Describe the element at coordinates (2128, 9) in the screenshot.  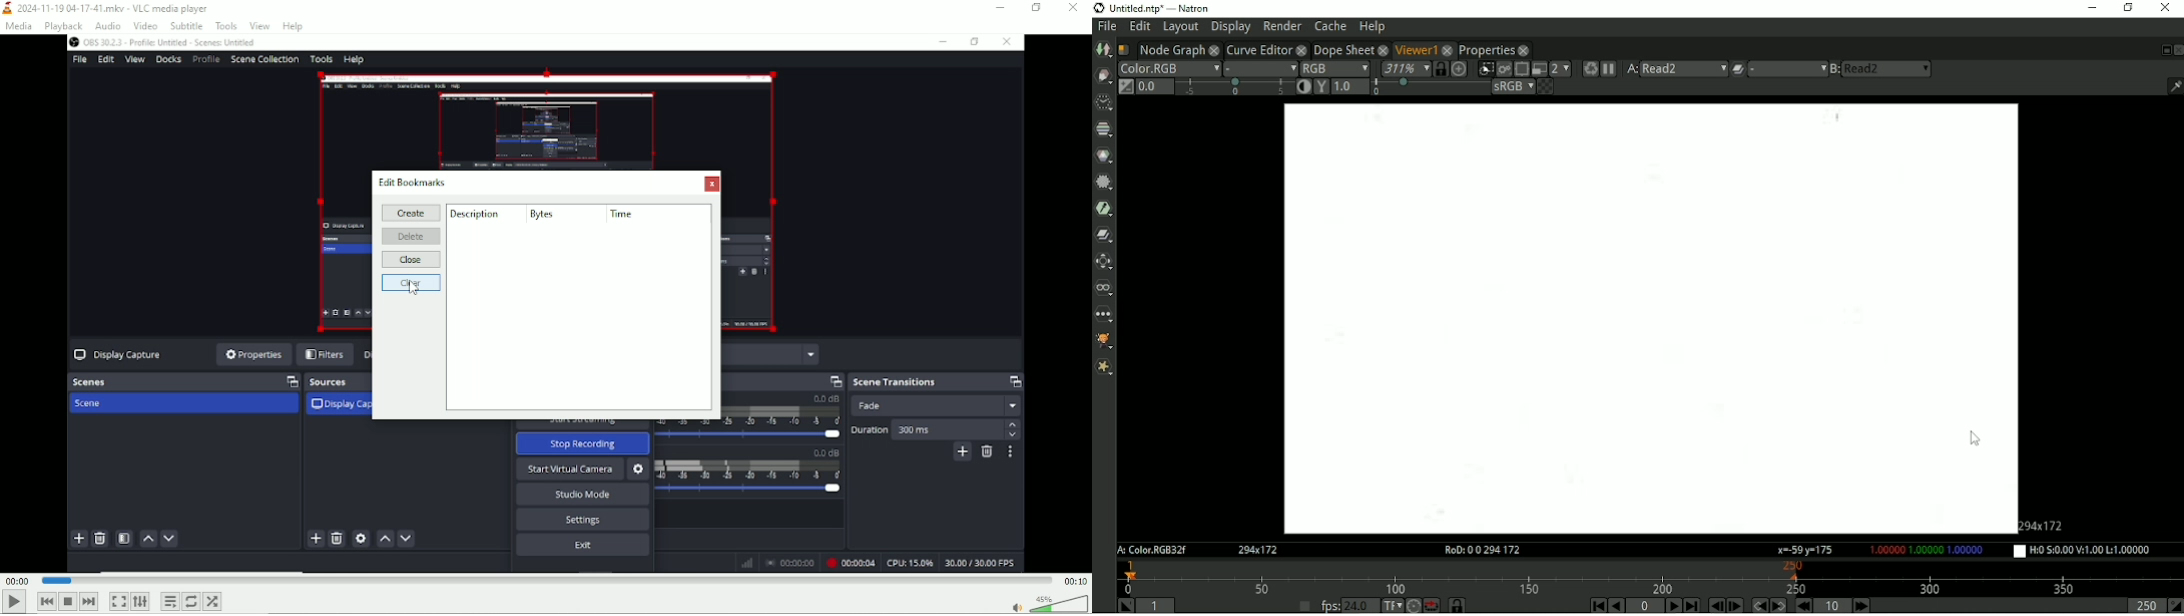
I see `Restore down` at that location.